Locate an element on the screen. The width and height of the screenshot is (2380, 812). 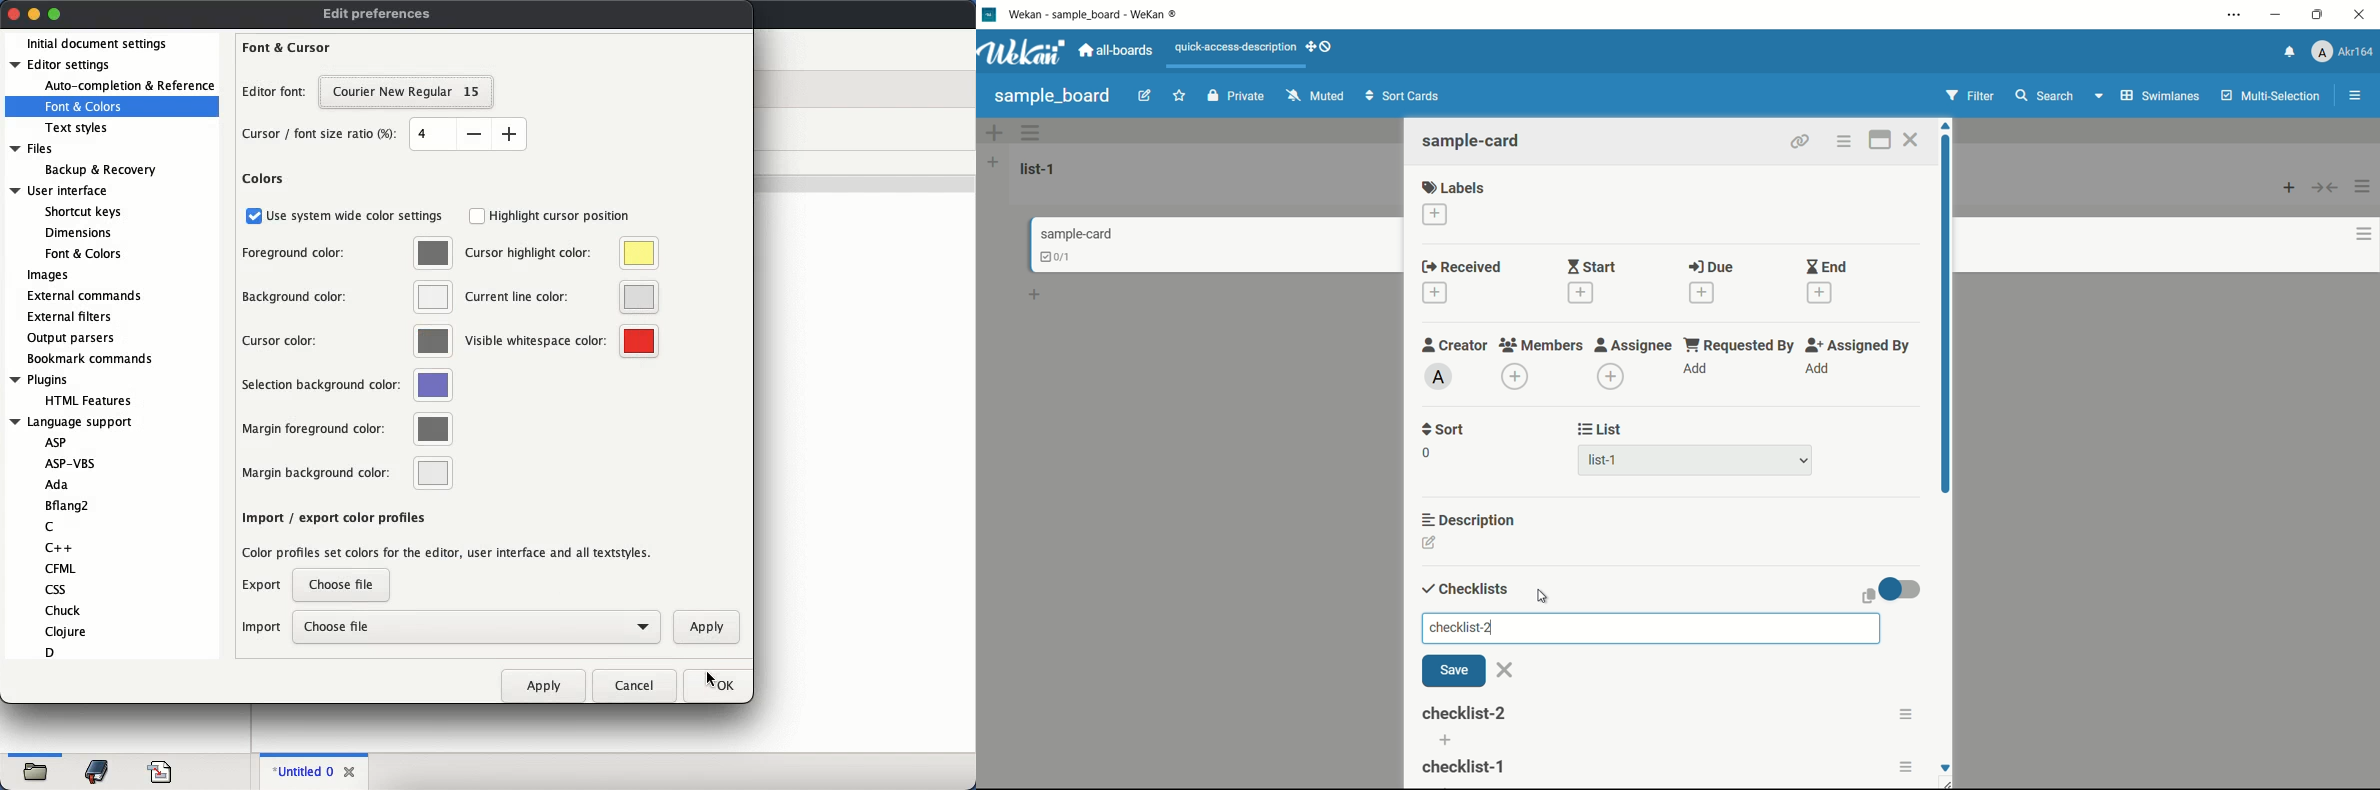
add is located at coordinates (1697, 369).